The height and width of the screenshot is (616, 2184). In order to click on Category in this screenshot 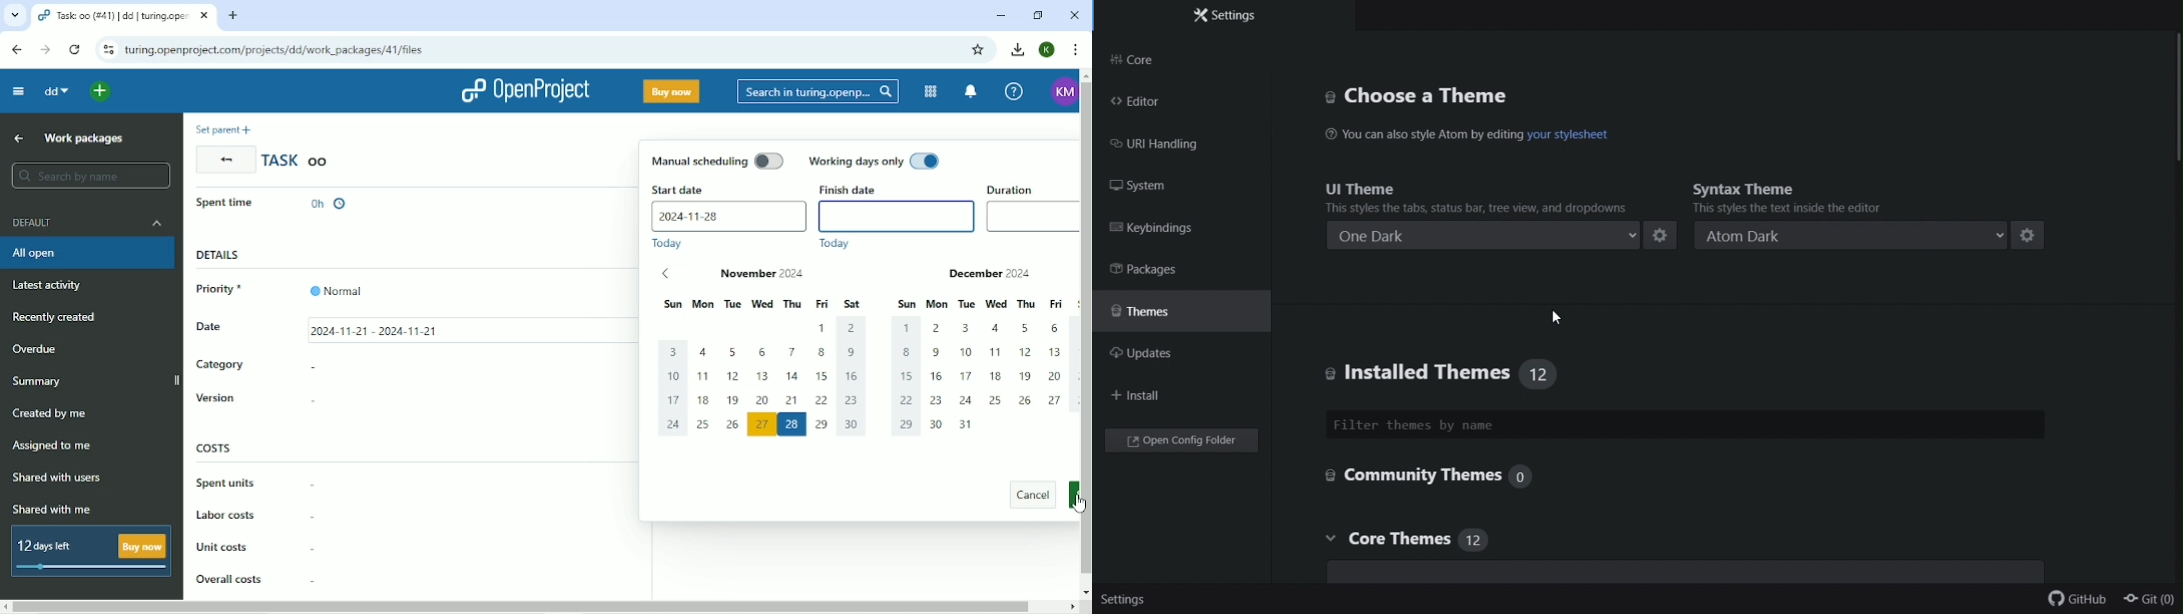, I will do `click(221, 364)`.